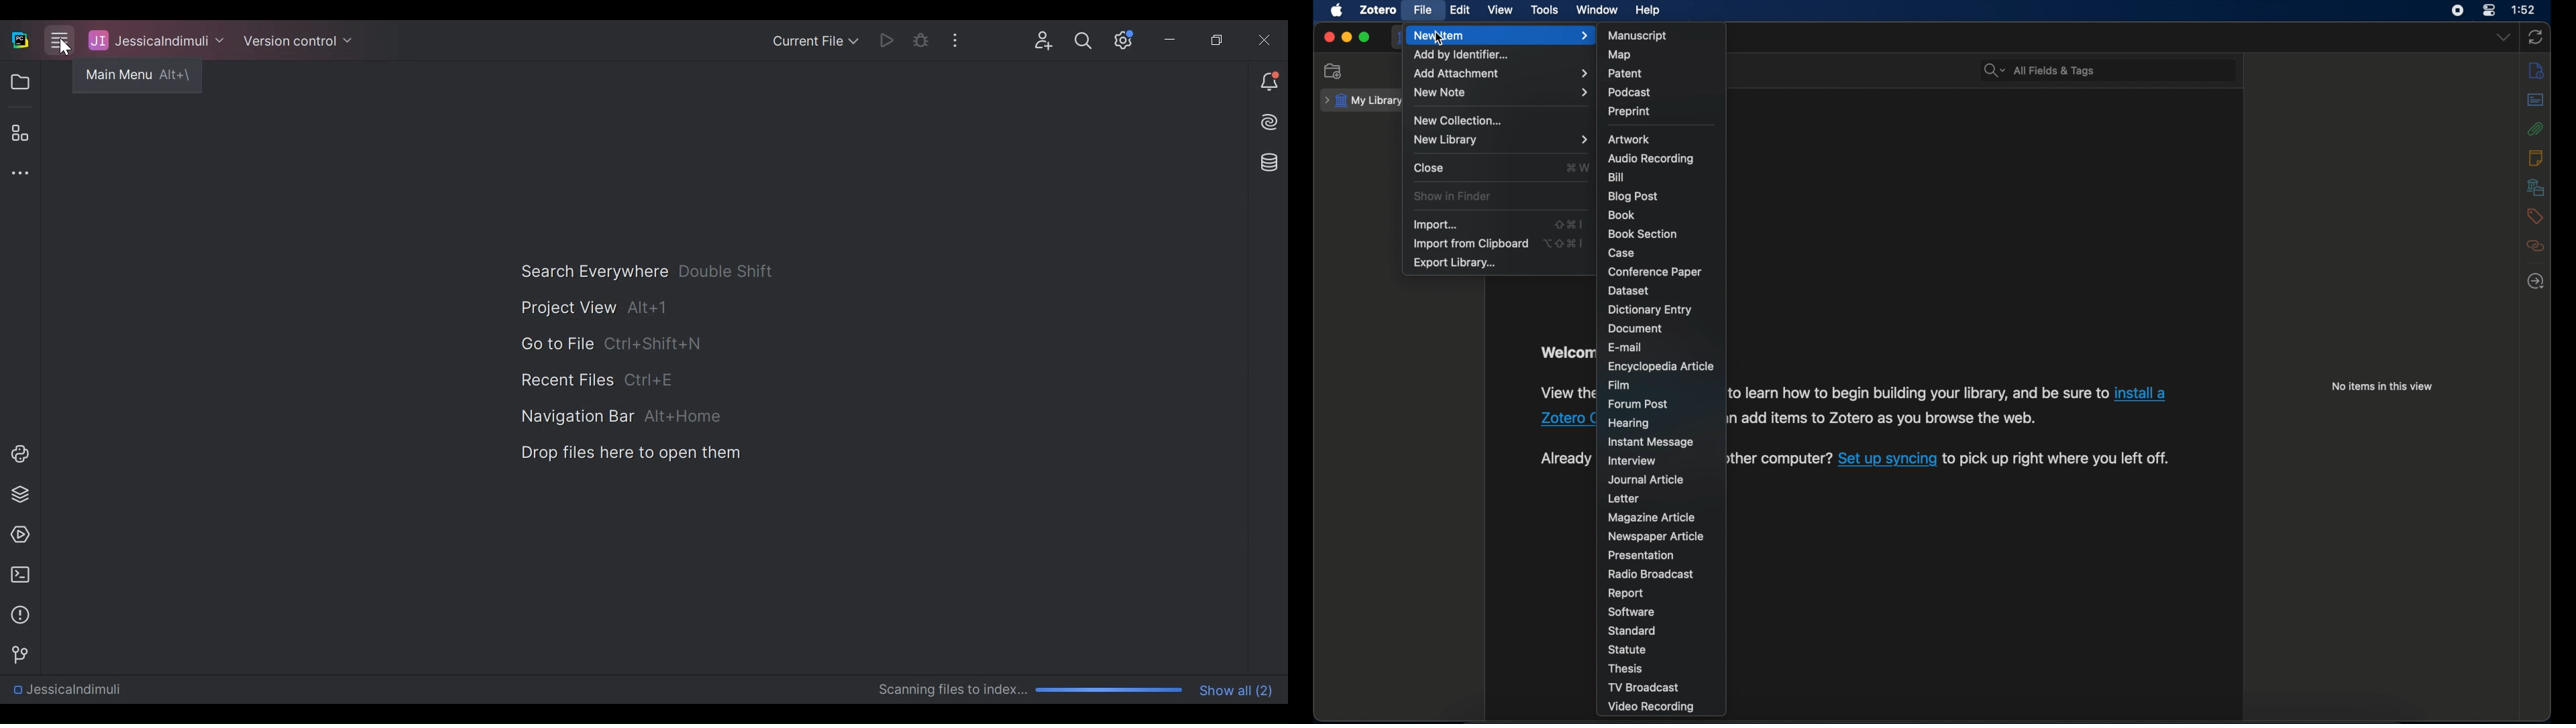 The image size is (2576, 728). I want to click on tags, so click(2536, 217).